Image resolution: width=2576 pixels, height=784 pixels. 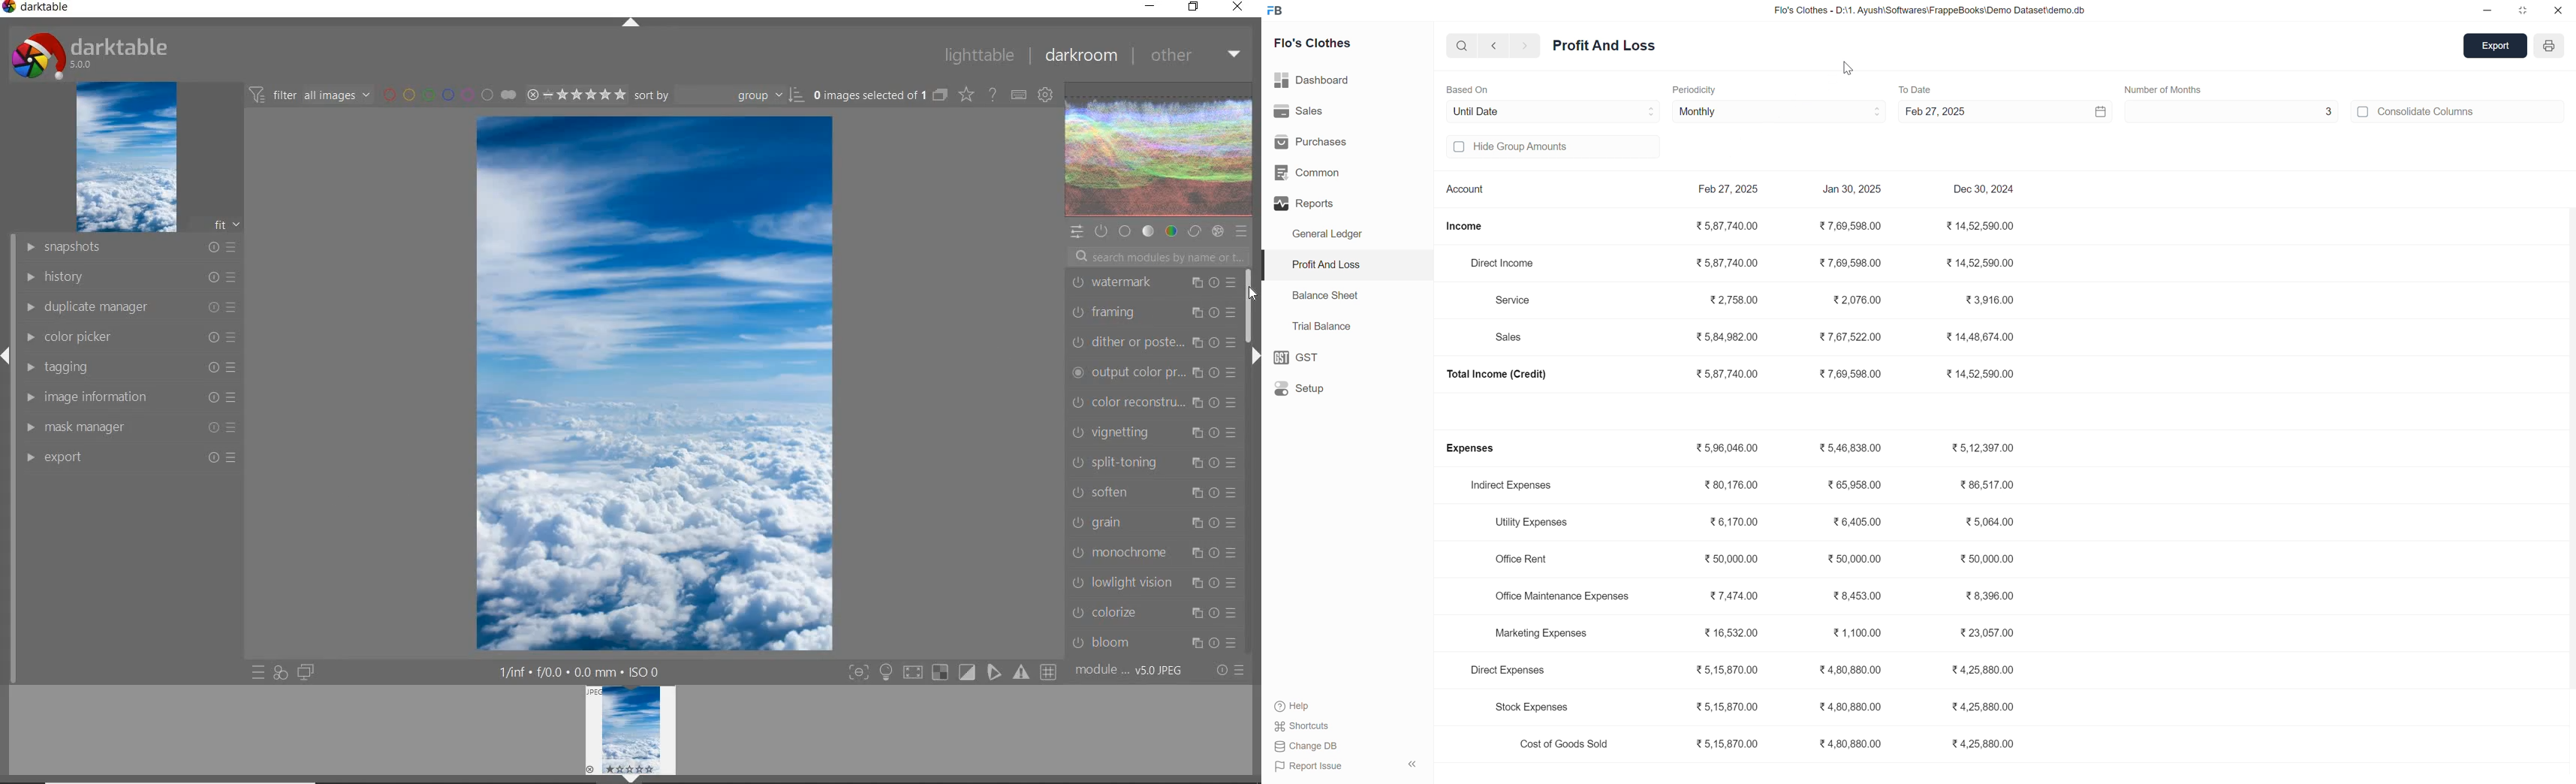 I want to click on DARKROOM, so click(x=1080, y=56).